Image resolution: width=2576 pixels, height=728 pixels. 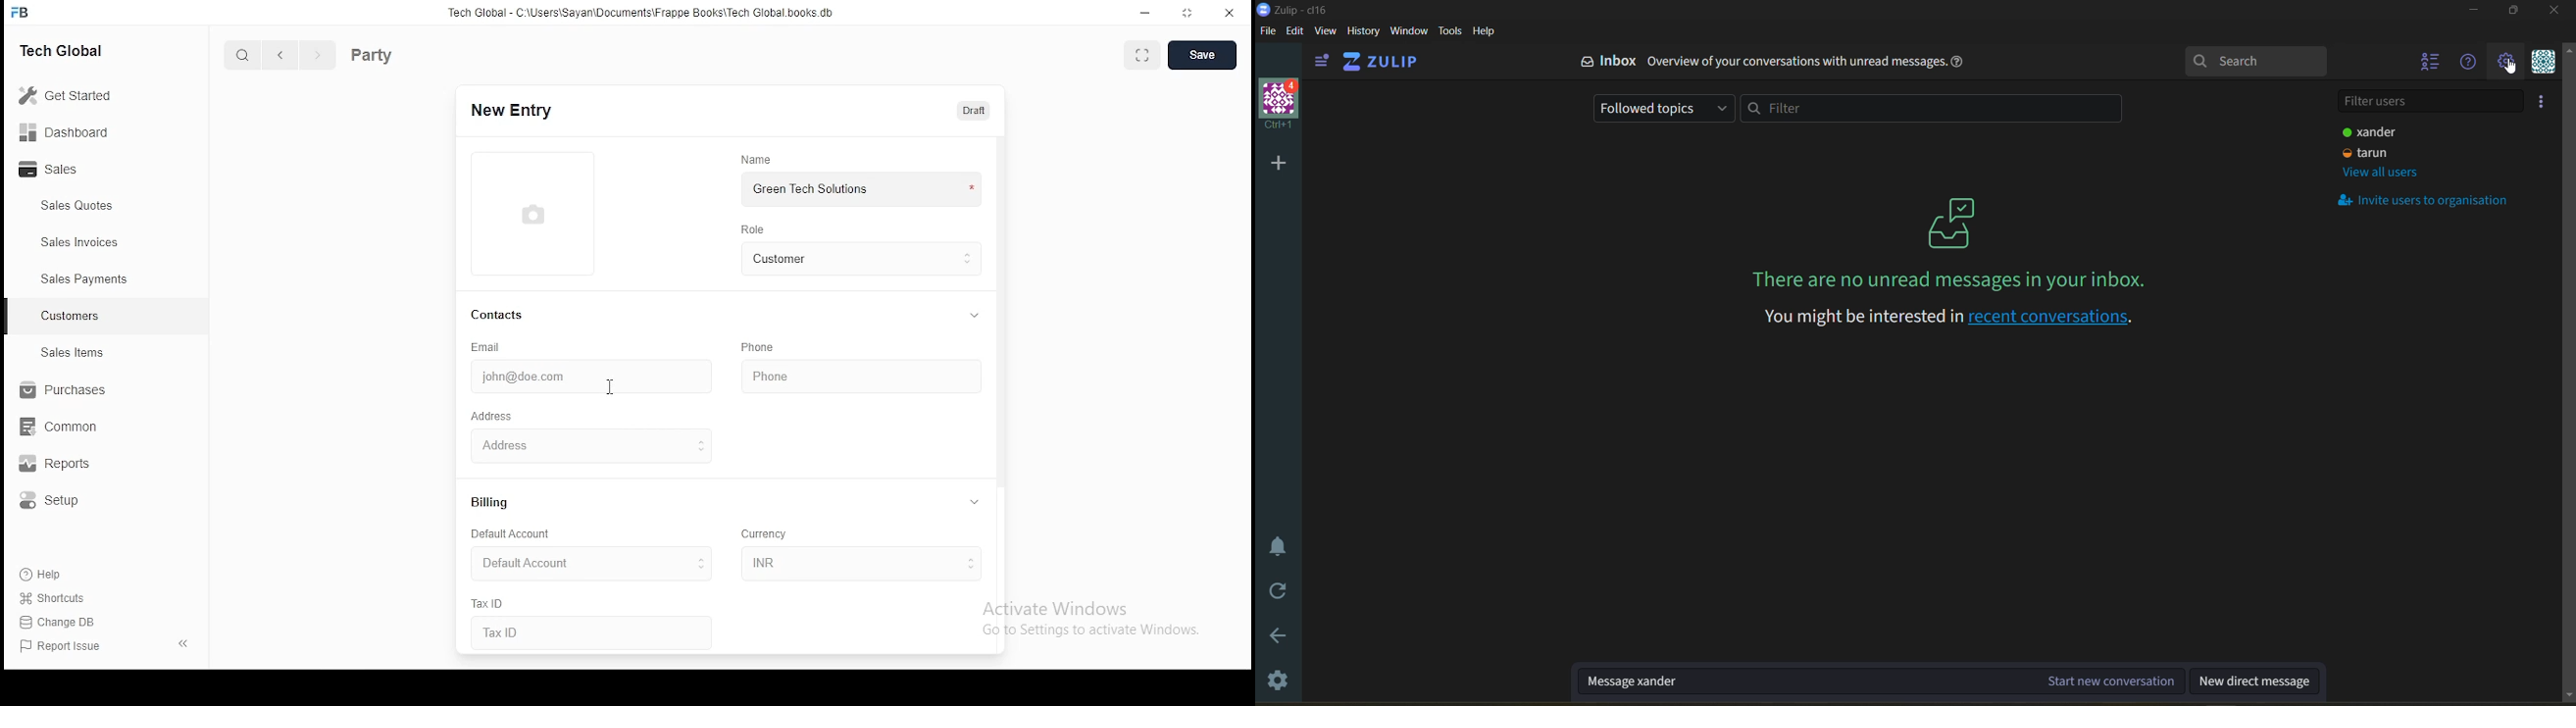 I want to click on currency, so click(x=769, y=535).